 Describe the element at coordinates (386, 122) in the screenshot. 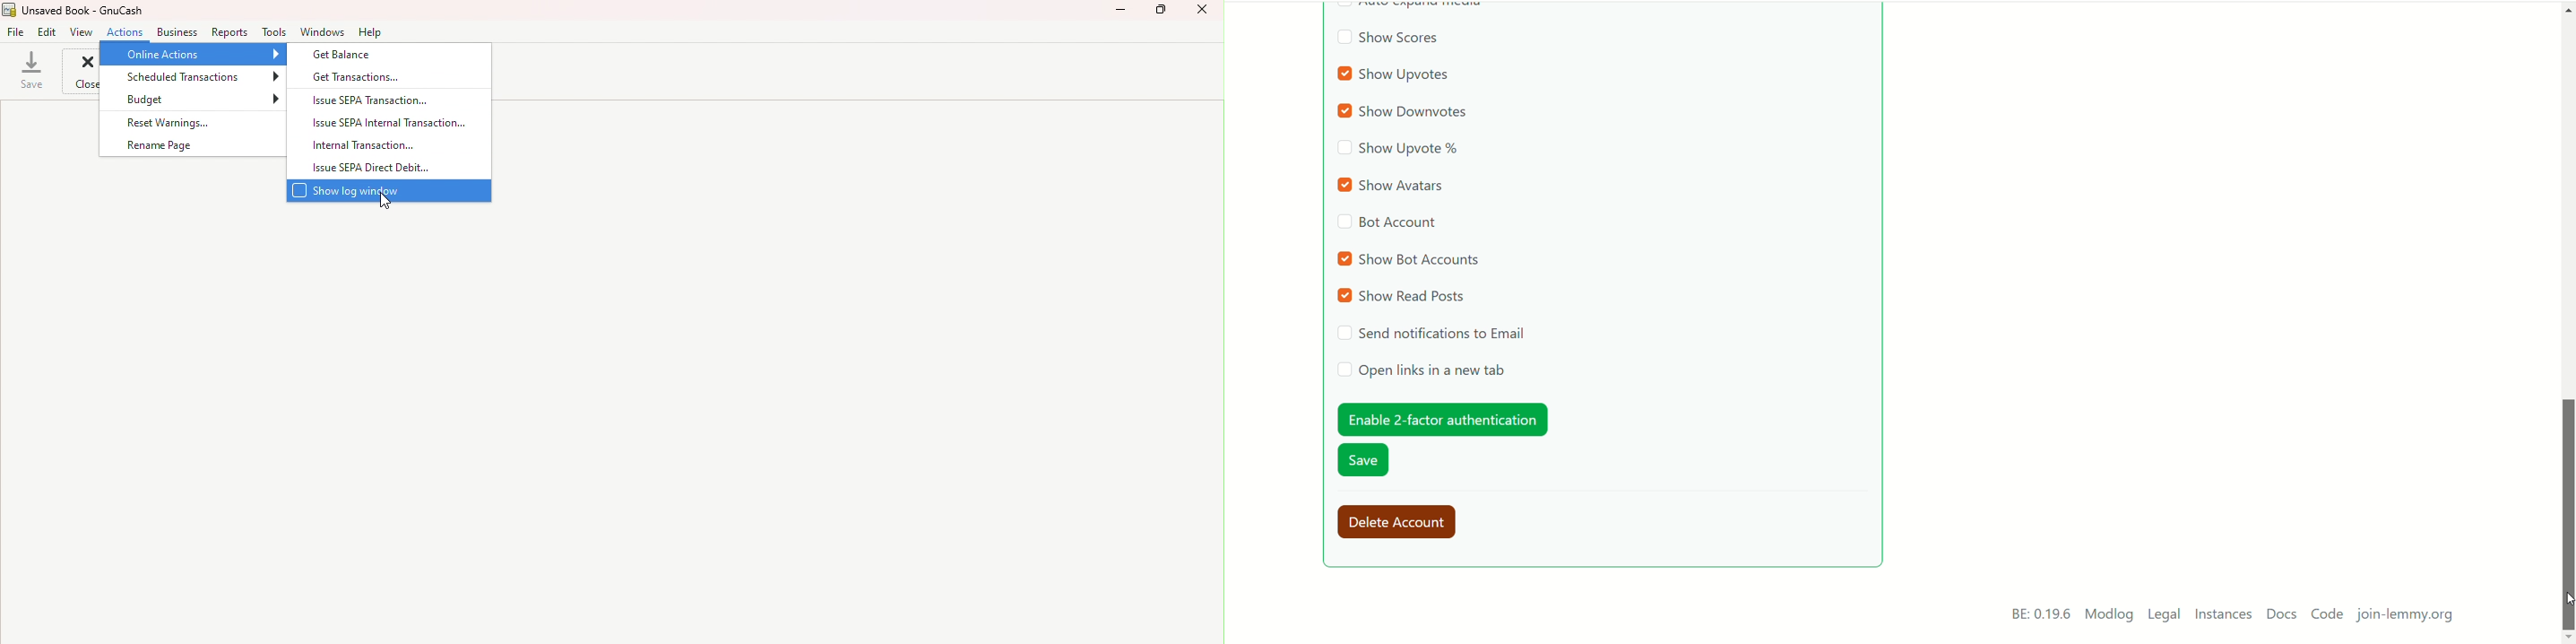

I see `Issue SEPA Internal transaction` at that location.